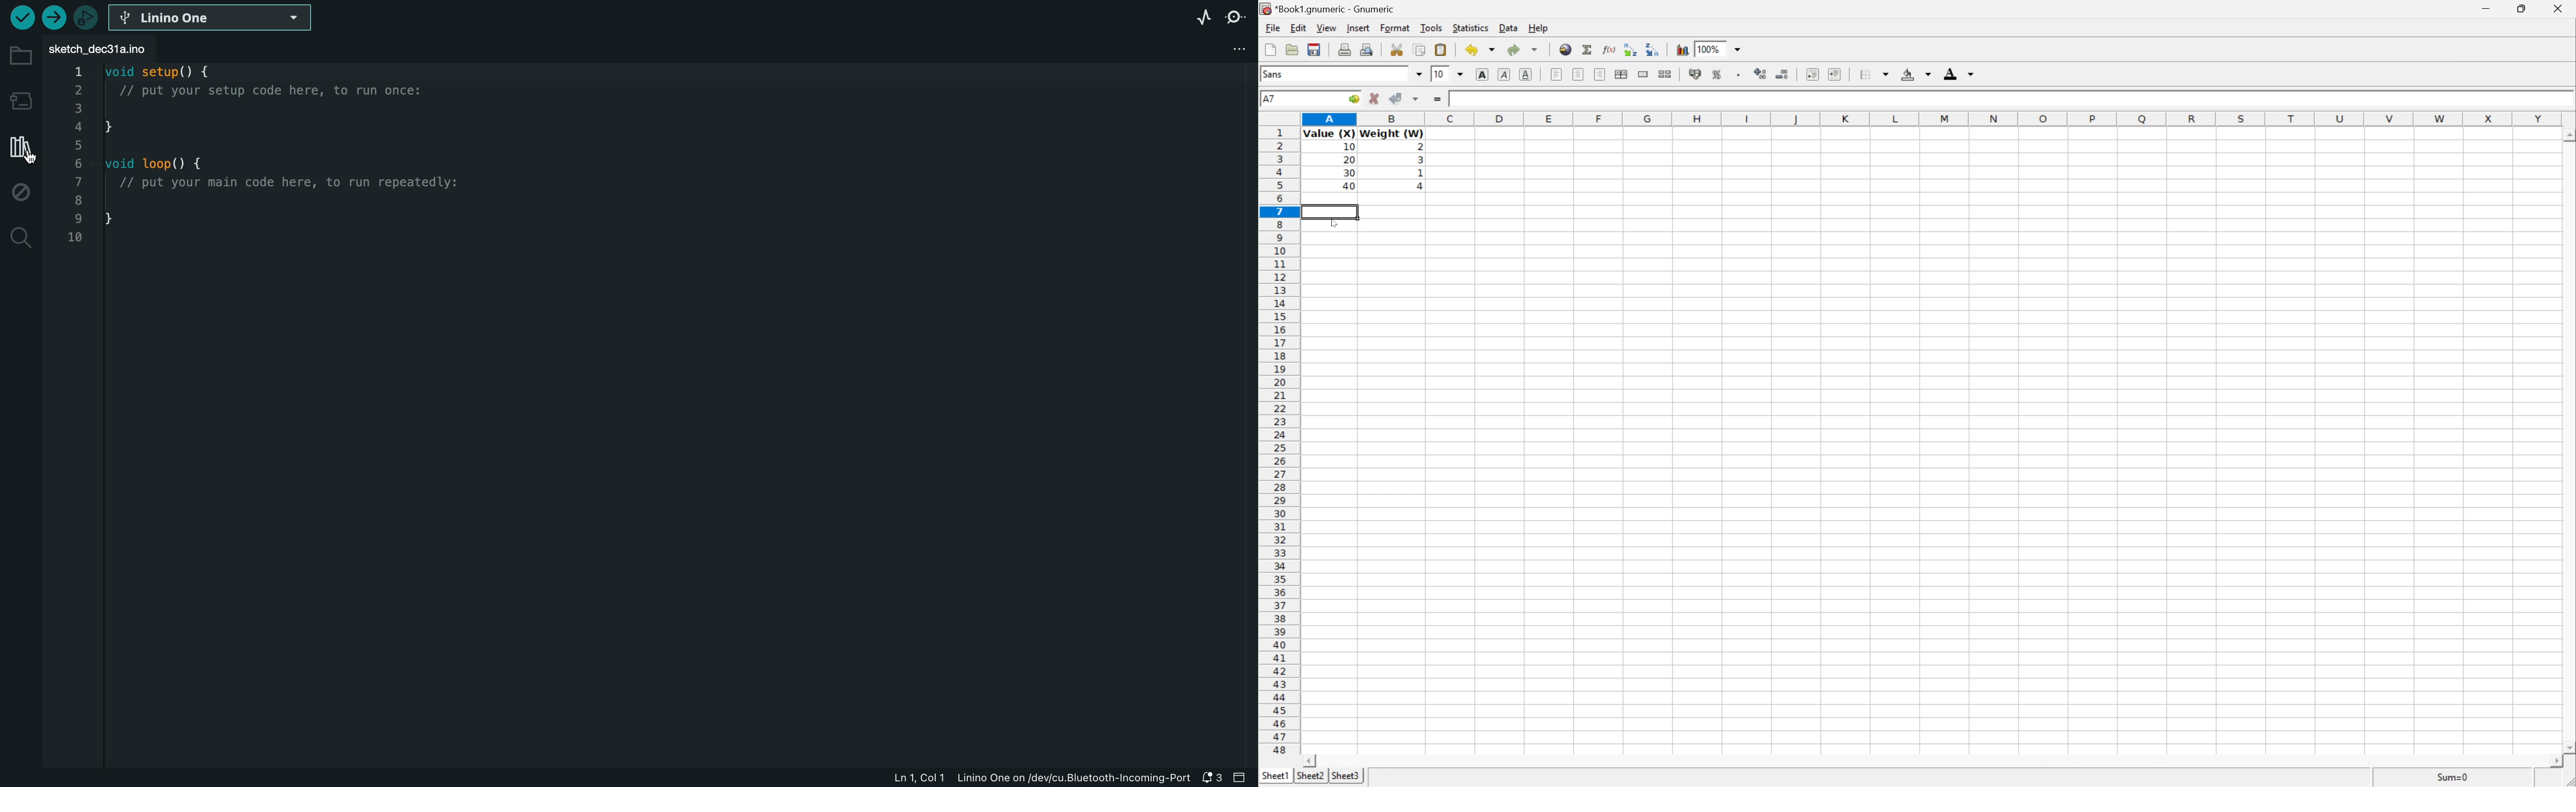  I want to click on A1, so click(1270, 97).